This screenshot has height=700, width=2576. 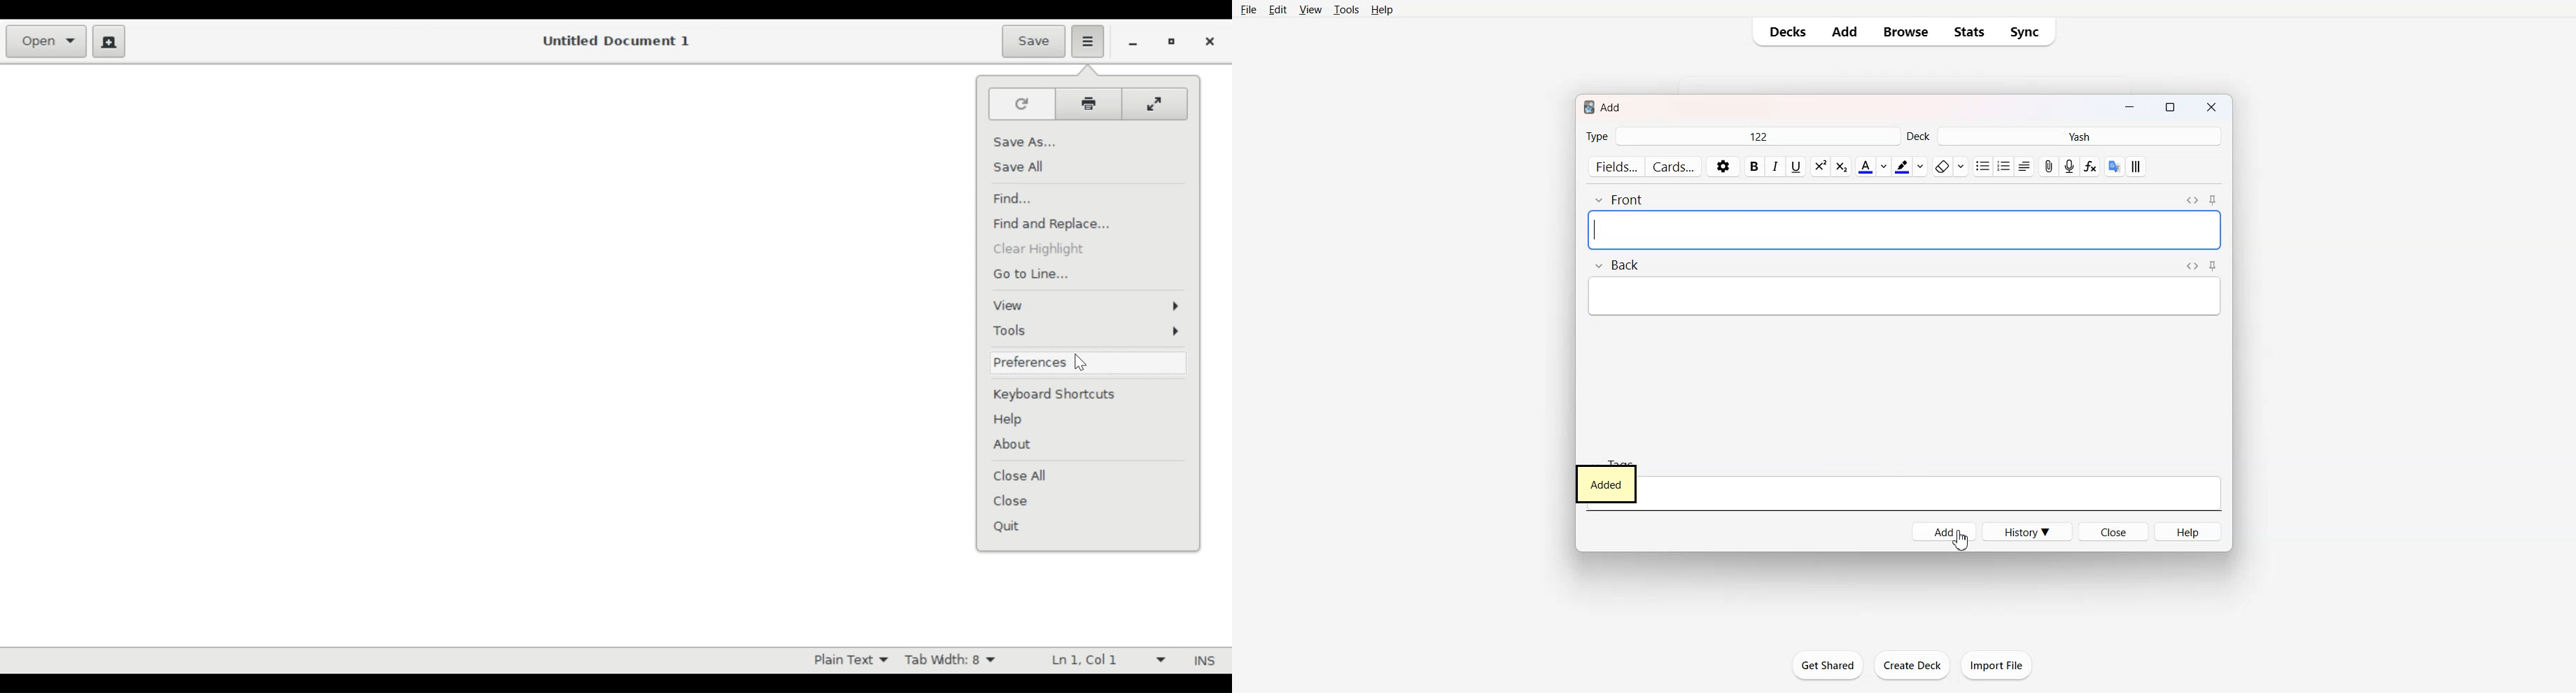 I want to click on Tools, so click(x=1346, y=10).